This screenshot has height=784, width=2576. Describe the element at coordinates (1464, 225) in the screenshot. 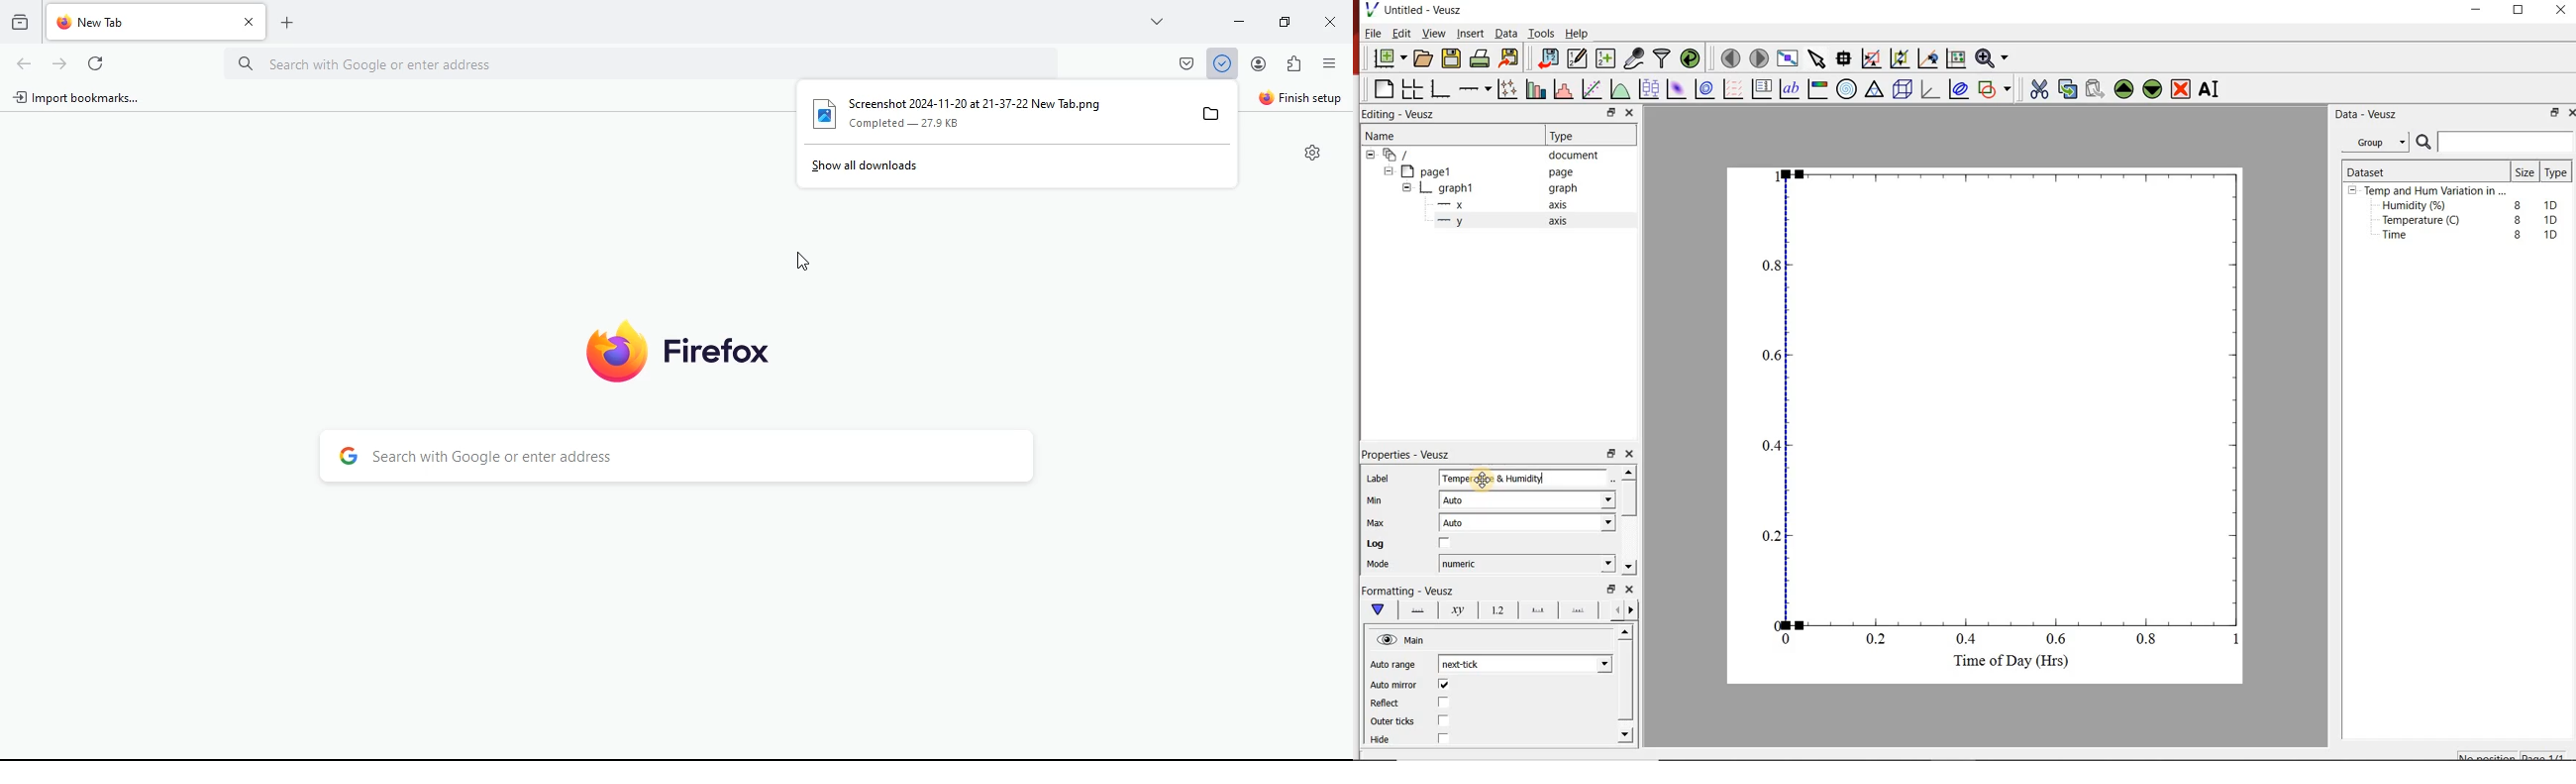

I see `y` at that location.